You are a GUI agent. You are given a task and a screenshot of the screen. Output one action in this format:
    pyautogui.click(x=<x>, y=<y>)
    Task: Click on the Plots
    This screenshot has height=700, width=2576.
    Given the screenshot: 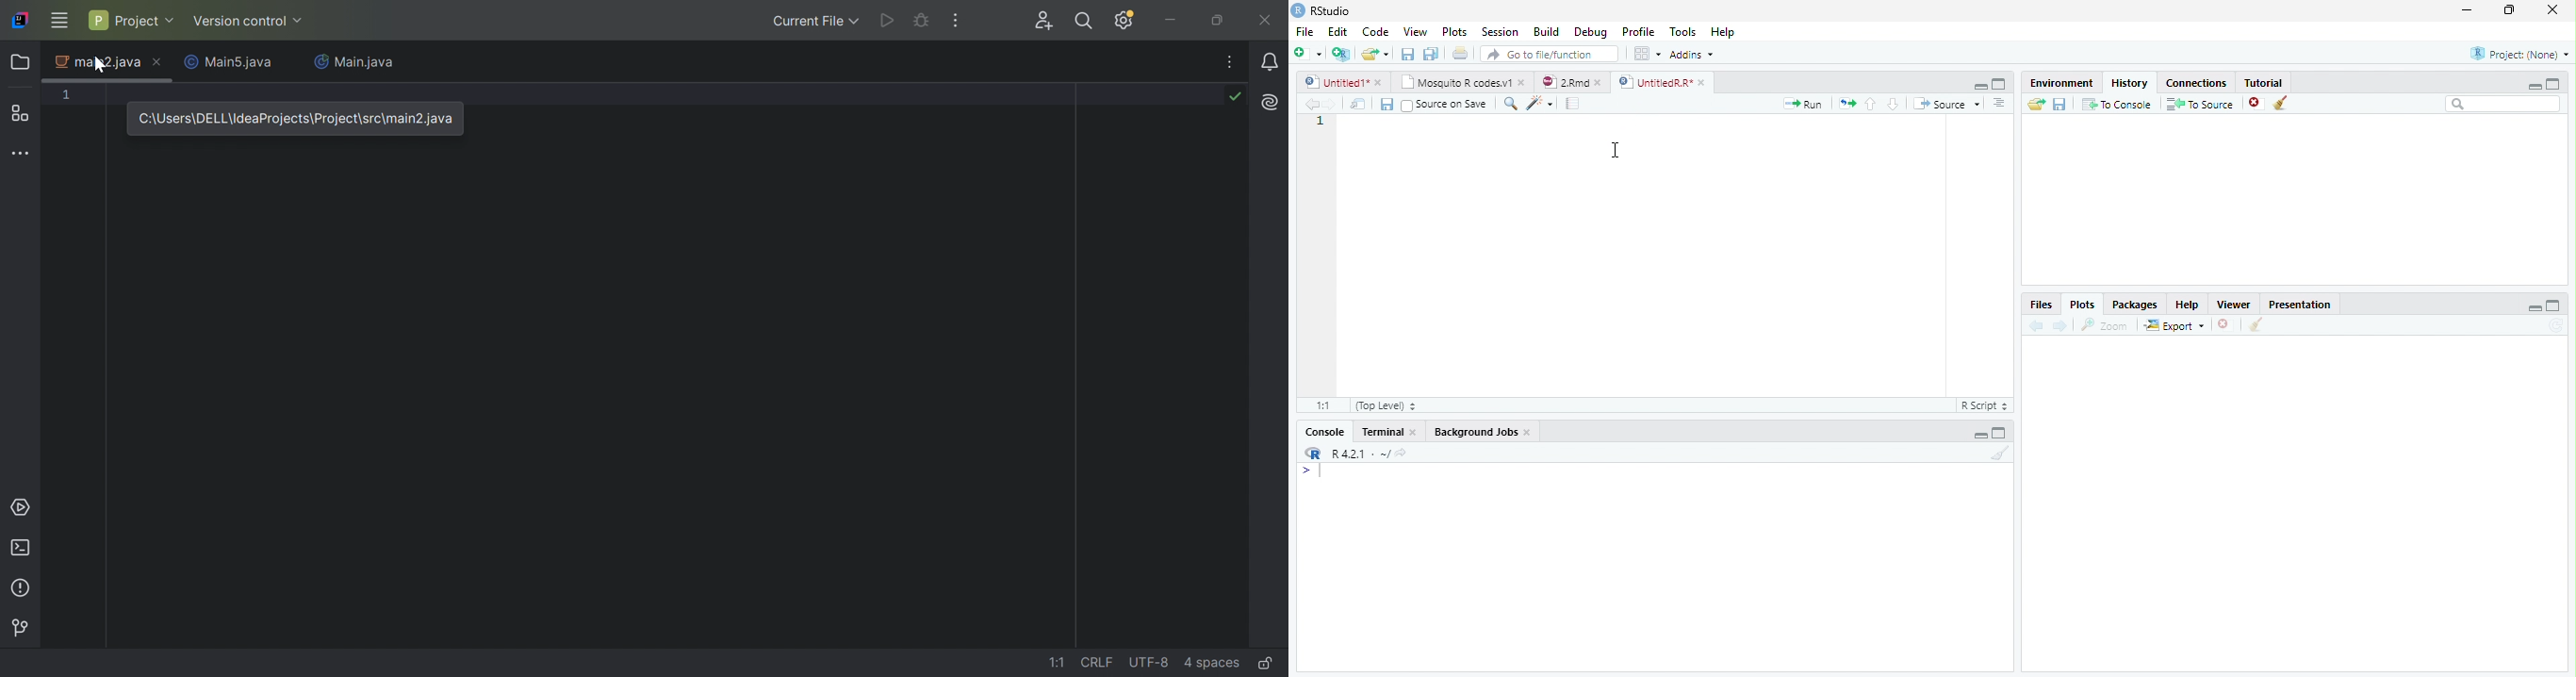 What is the action you would take?
    pyautogui.click(x=1453, y=30)
    